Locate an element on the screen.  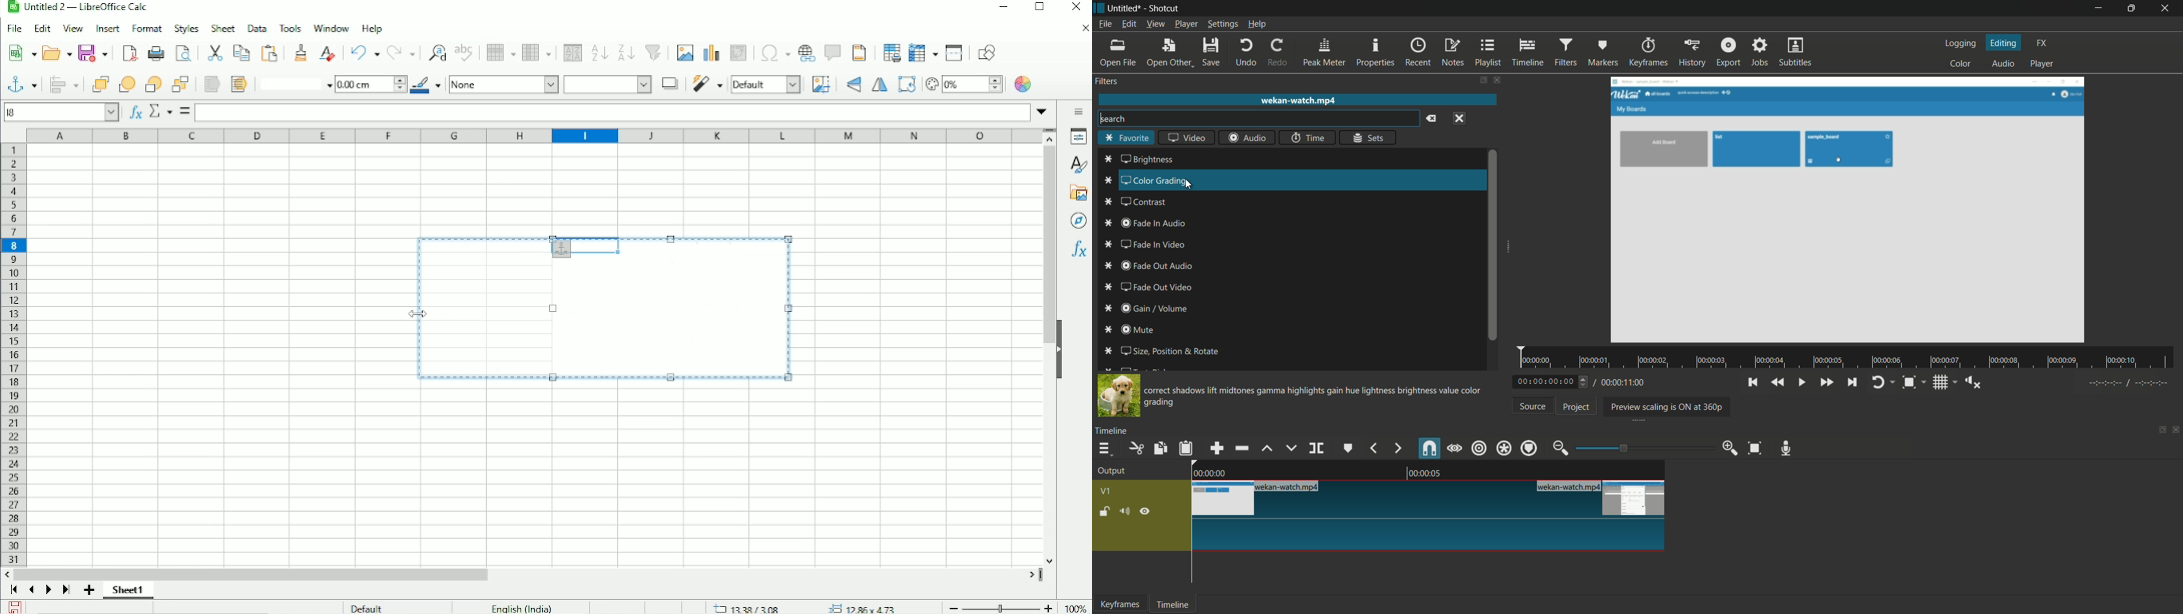
----:-- / is located at coordinates (2135, 385).